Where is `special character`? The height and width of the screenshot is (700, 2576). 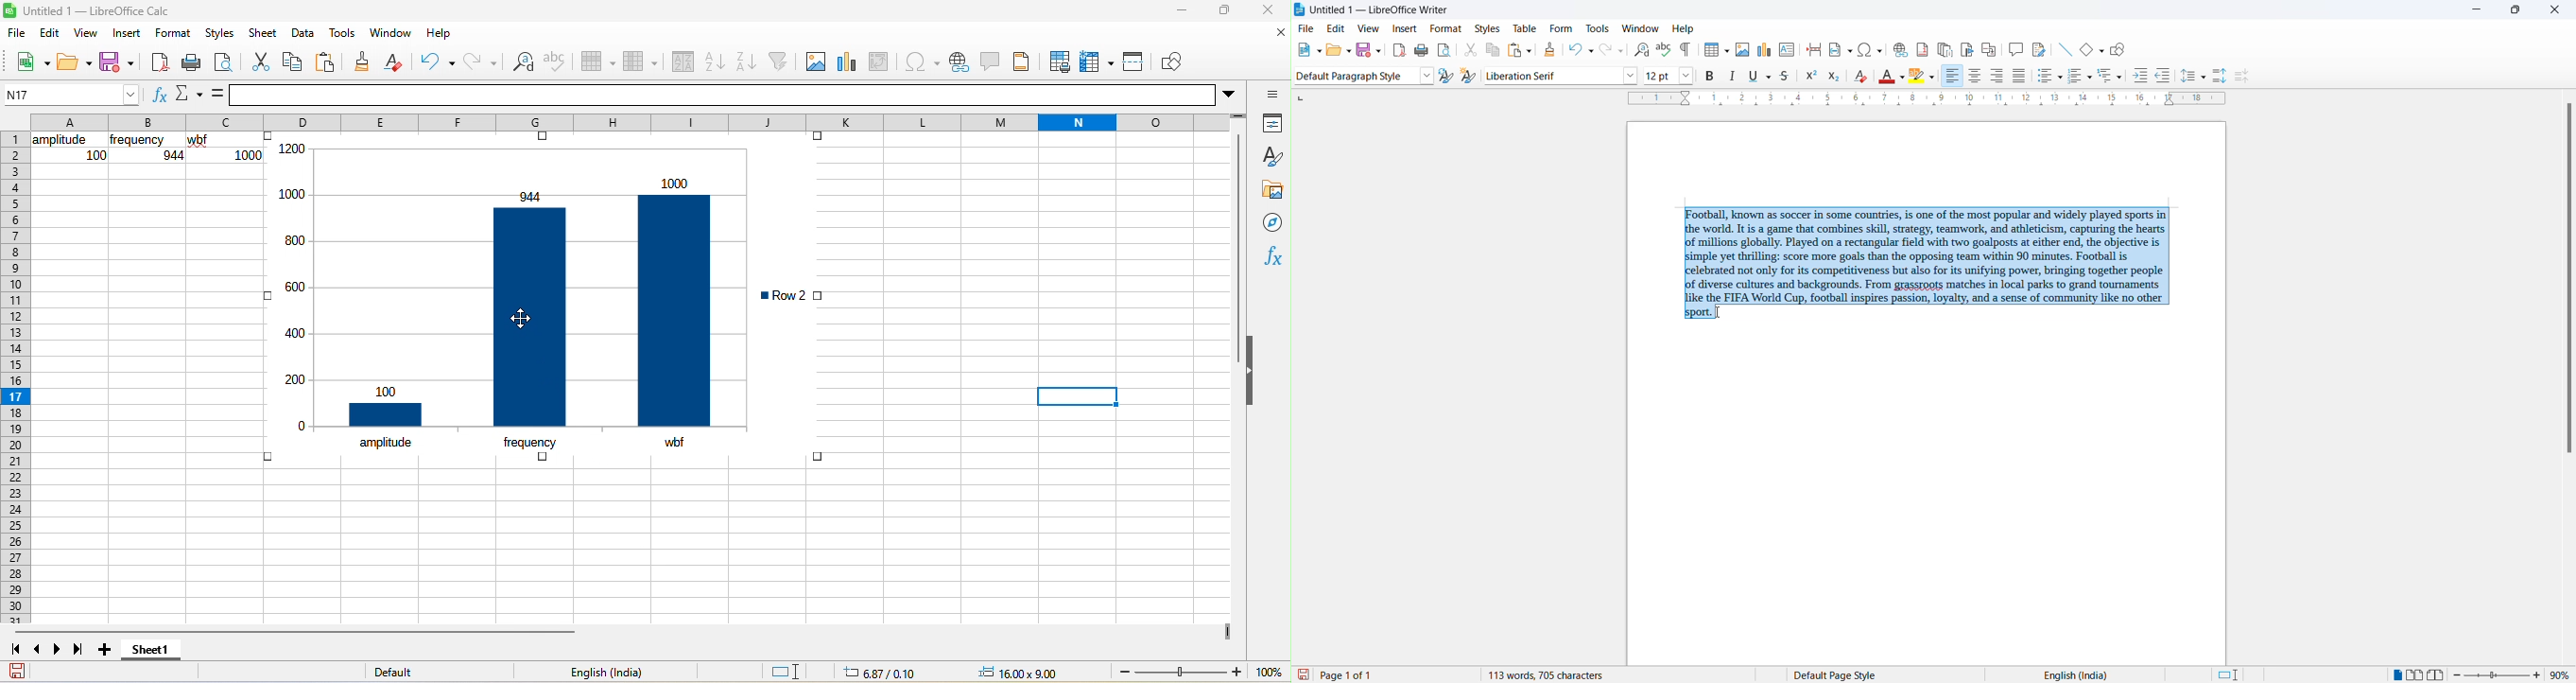
special character is located at coordinates (919, 60).